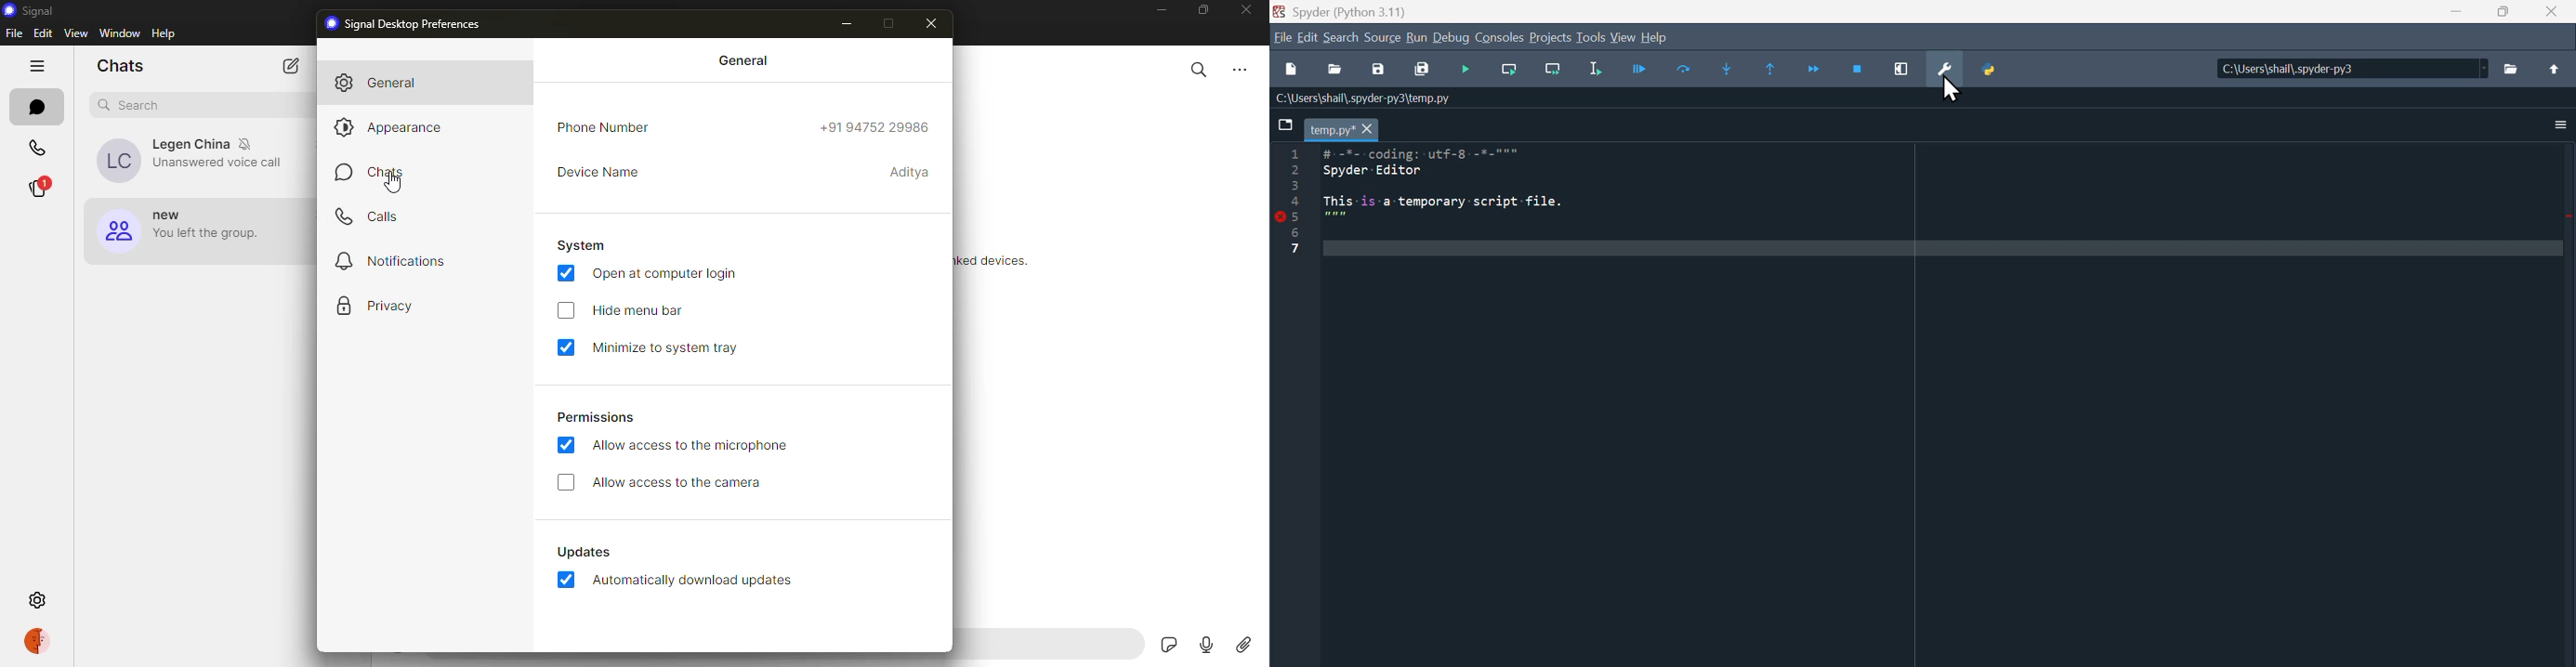 The height and width of the screenshot is (672, 2576). Describe the element at coordinates (563, 347) in the screenshot. I see `enabled` at that location.